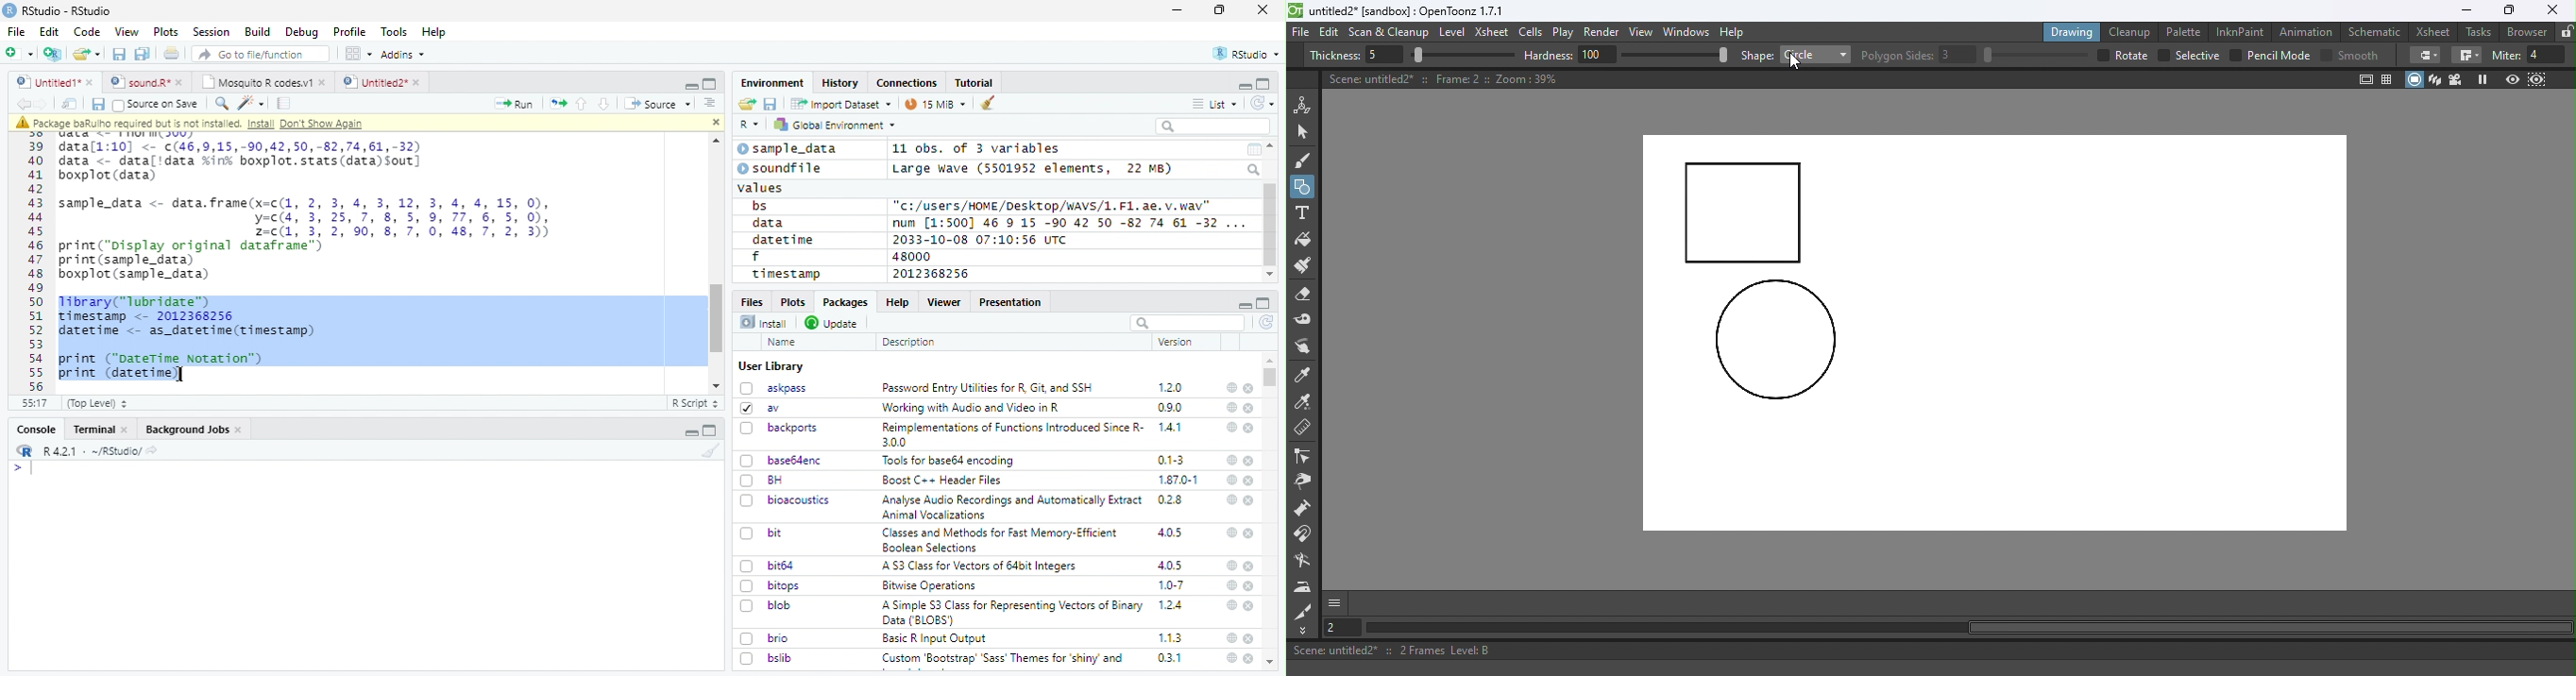 The image size is (2576, 700). What do you see at coordinates (1264, 84) in the screenshot?
I see `full screen` at bounding box center [1264, 84].